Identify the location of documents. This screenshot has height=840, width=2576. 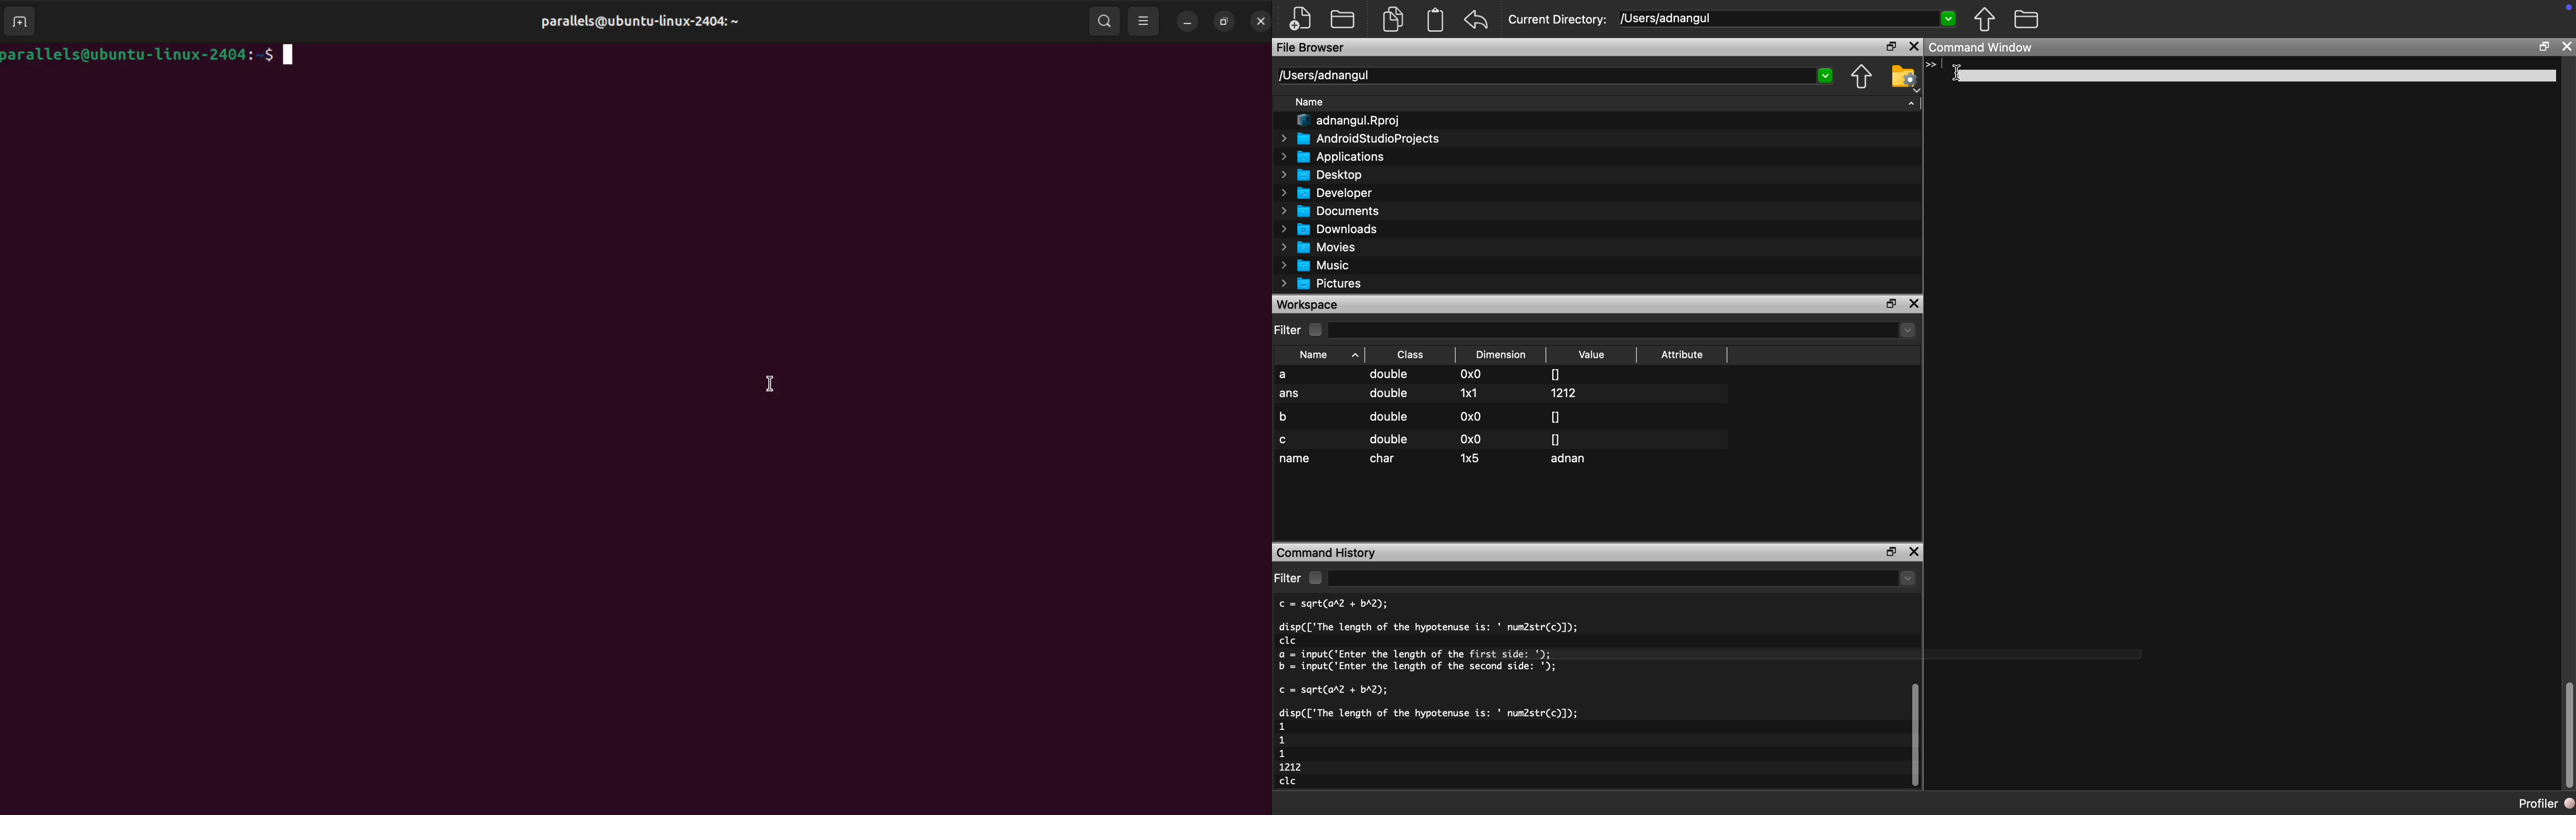
(1392, 18).